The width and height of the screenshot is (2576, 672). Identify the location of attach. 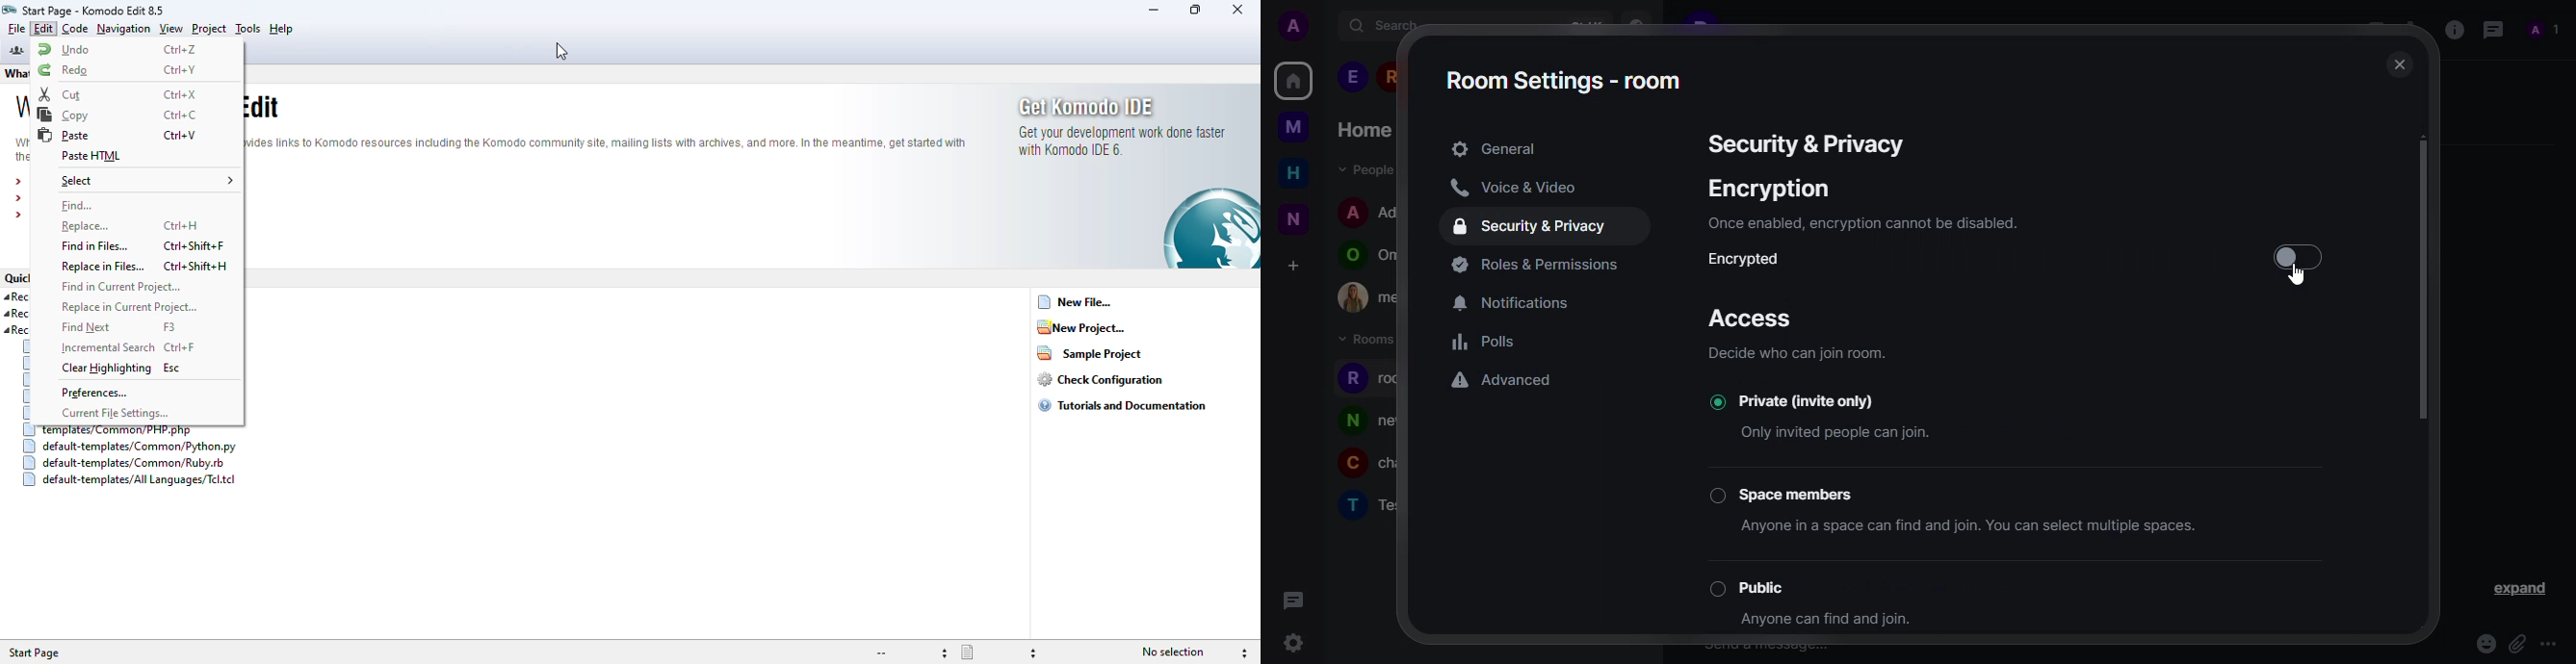
(2516, 644).